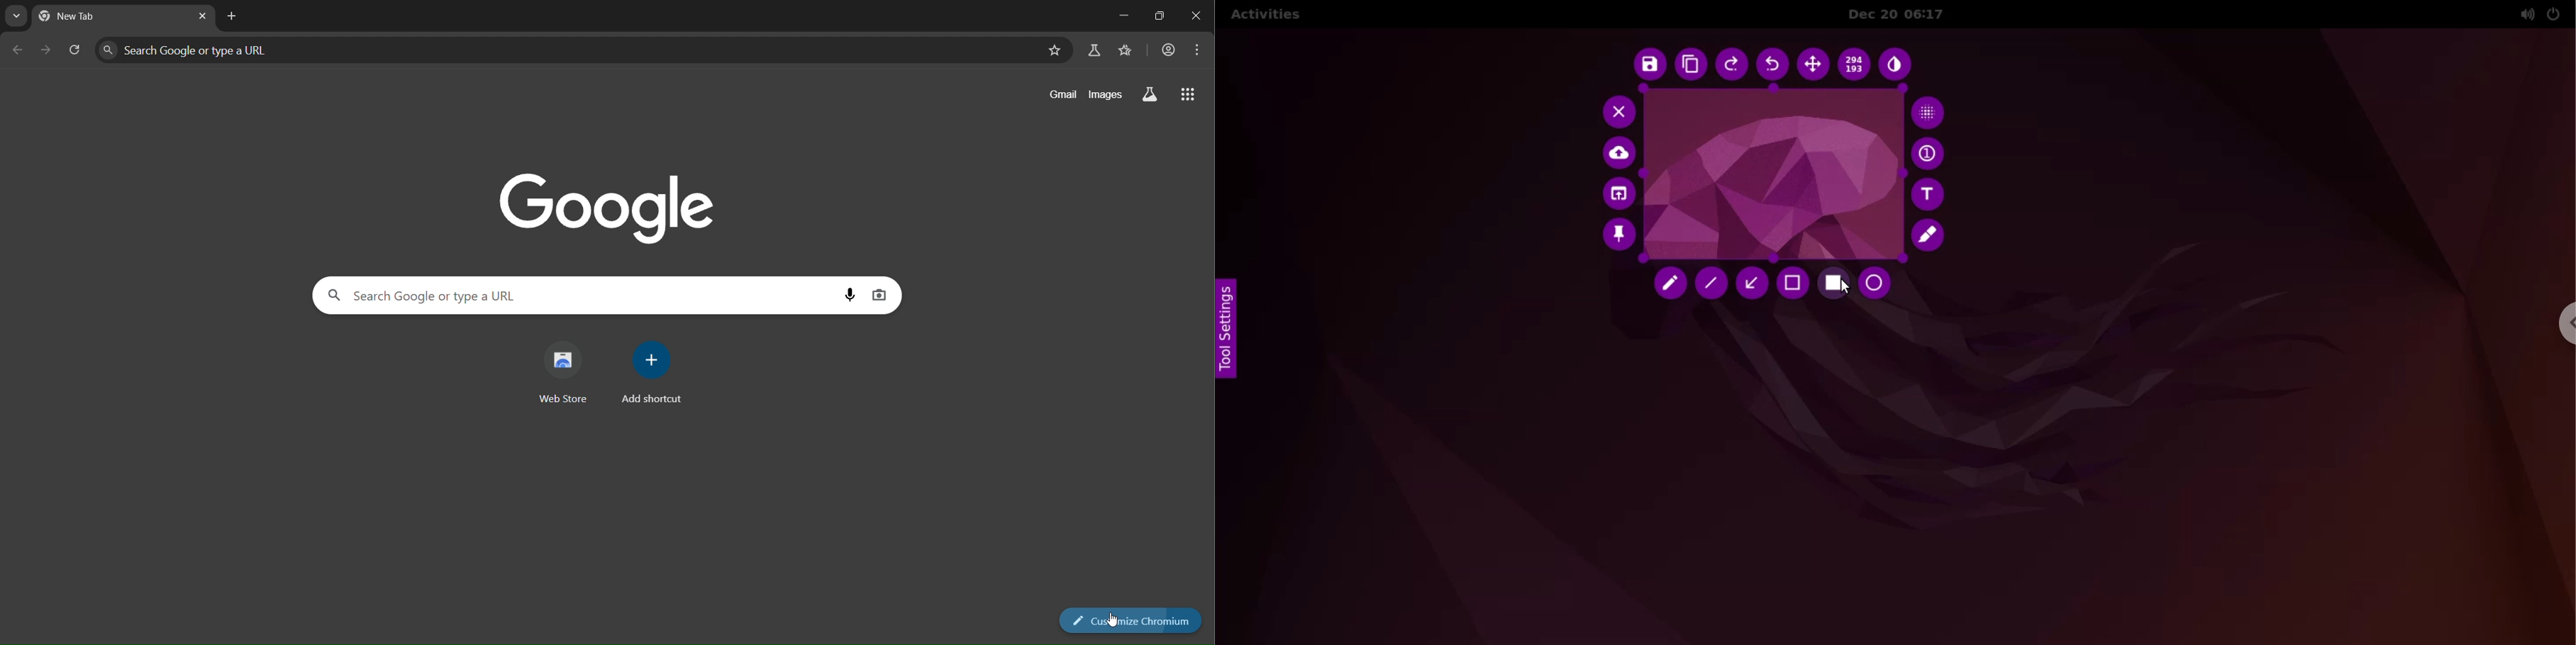 The width and height of the screenshot is (2576, 672). I want to click on Google, so click(616, 203).